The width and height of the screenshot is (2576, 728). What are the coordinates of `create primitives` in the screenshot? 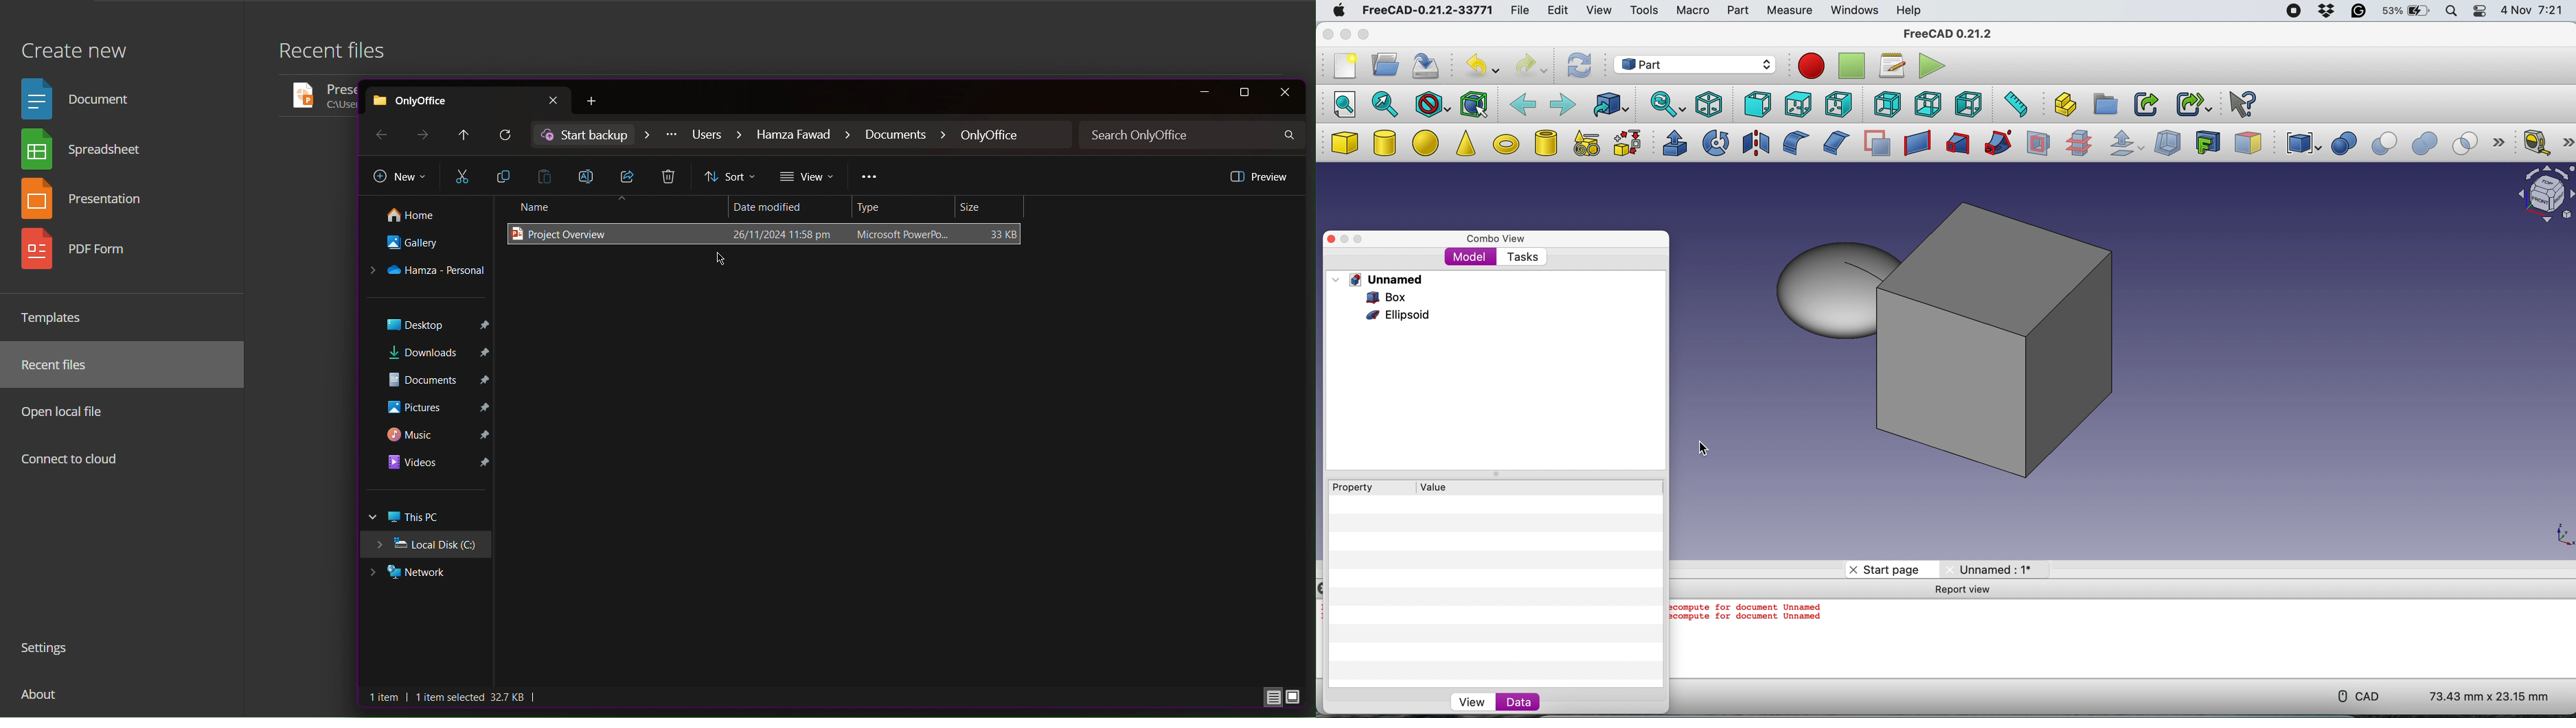 It's located at (1584, 144).